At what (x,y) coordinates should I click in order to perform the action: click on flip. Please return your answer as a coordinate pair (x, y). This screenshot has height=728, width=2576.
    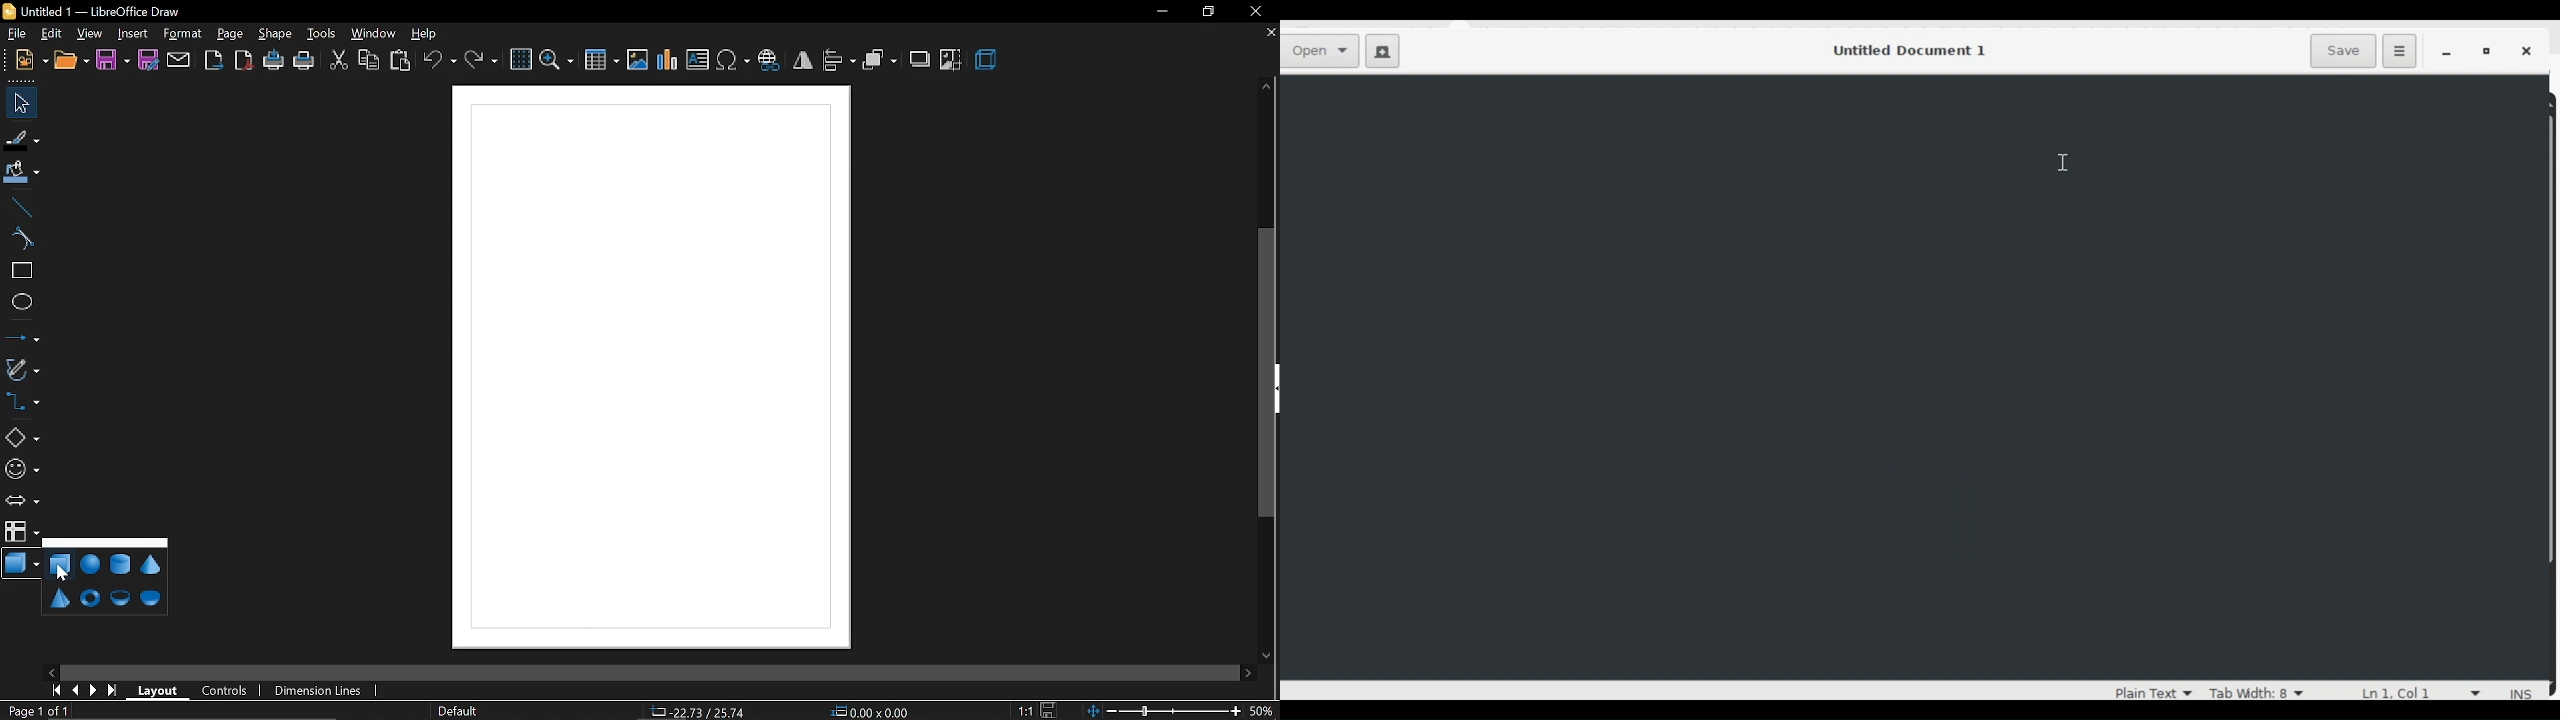
    Looking at the image, I should click on (803, 60).